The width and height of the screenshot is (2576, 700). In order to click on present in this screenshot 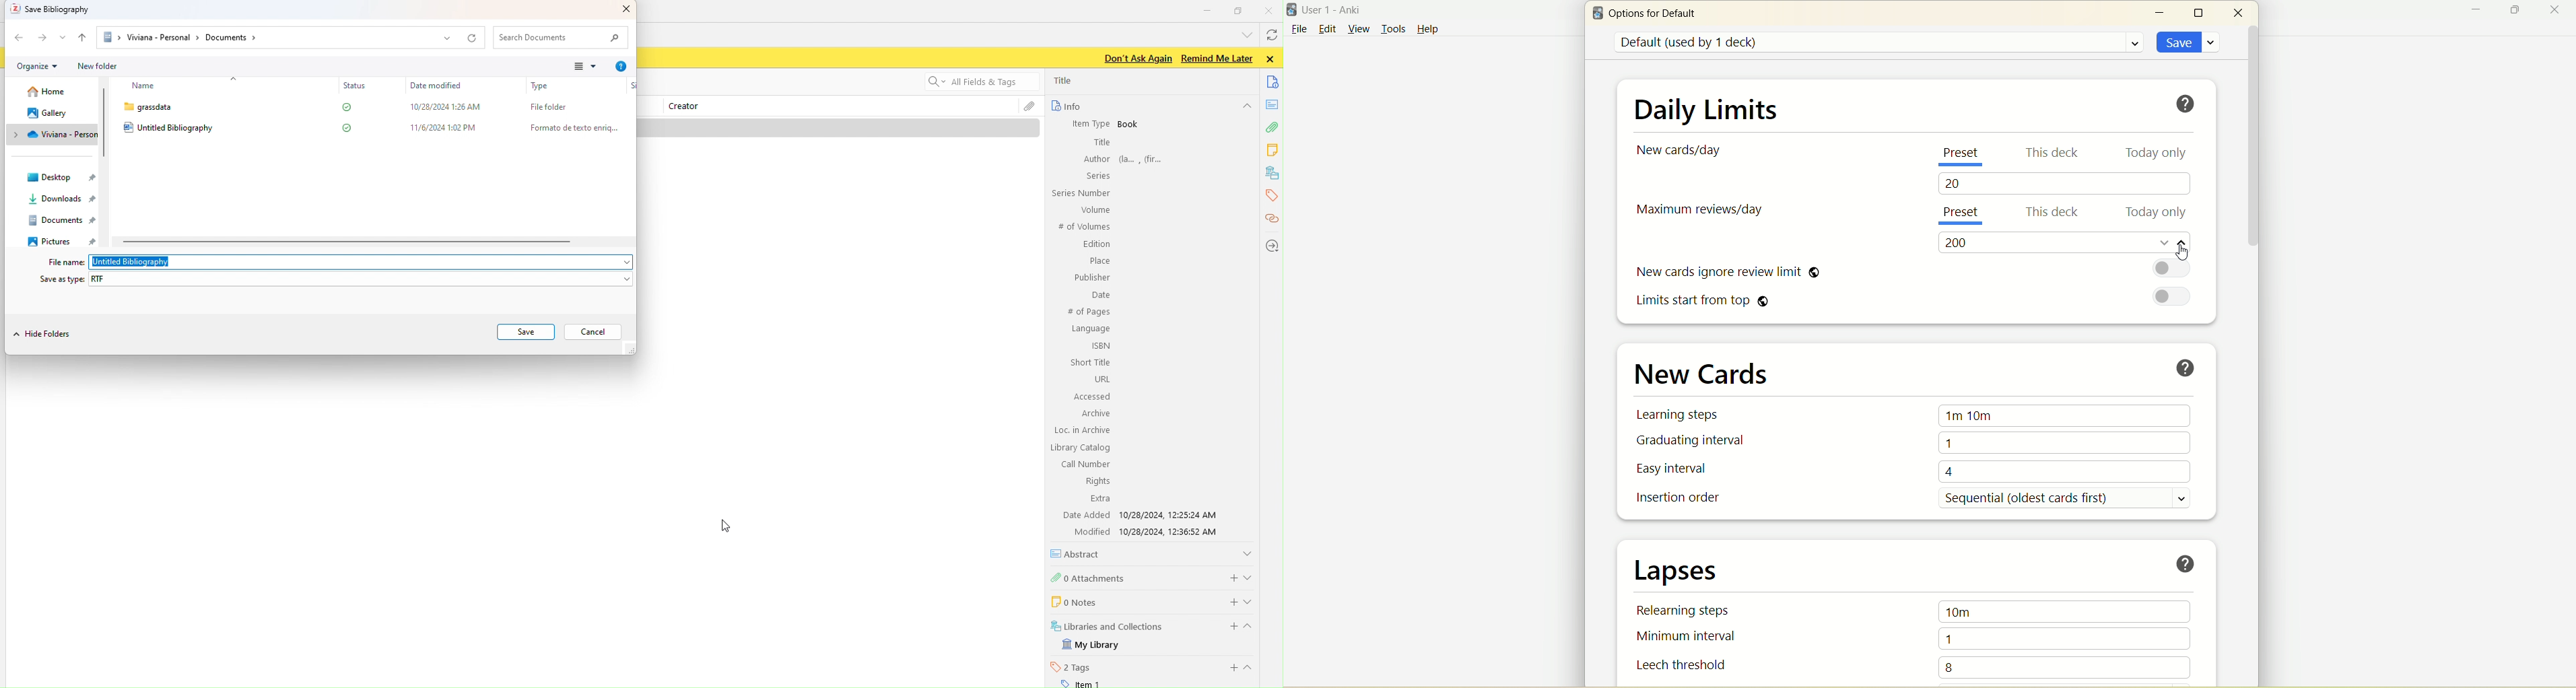, I will do `click(1967, 158)`.